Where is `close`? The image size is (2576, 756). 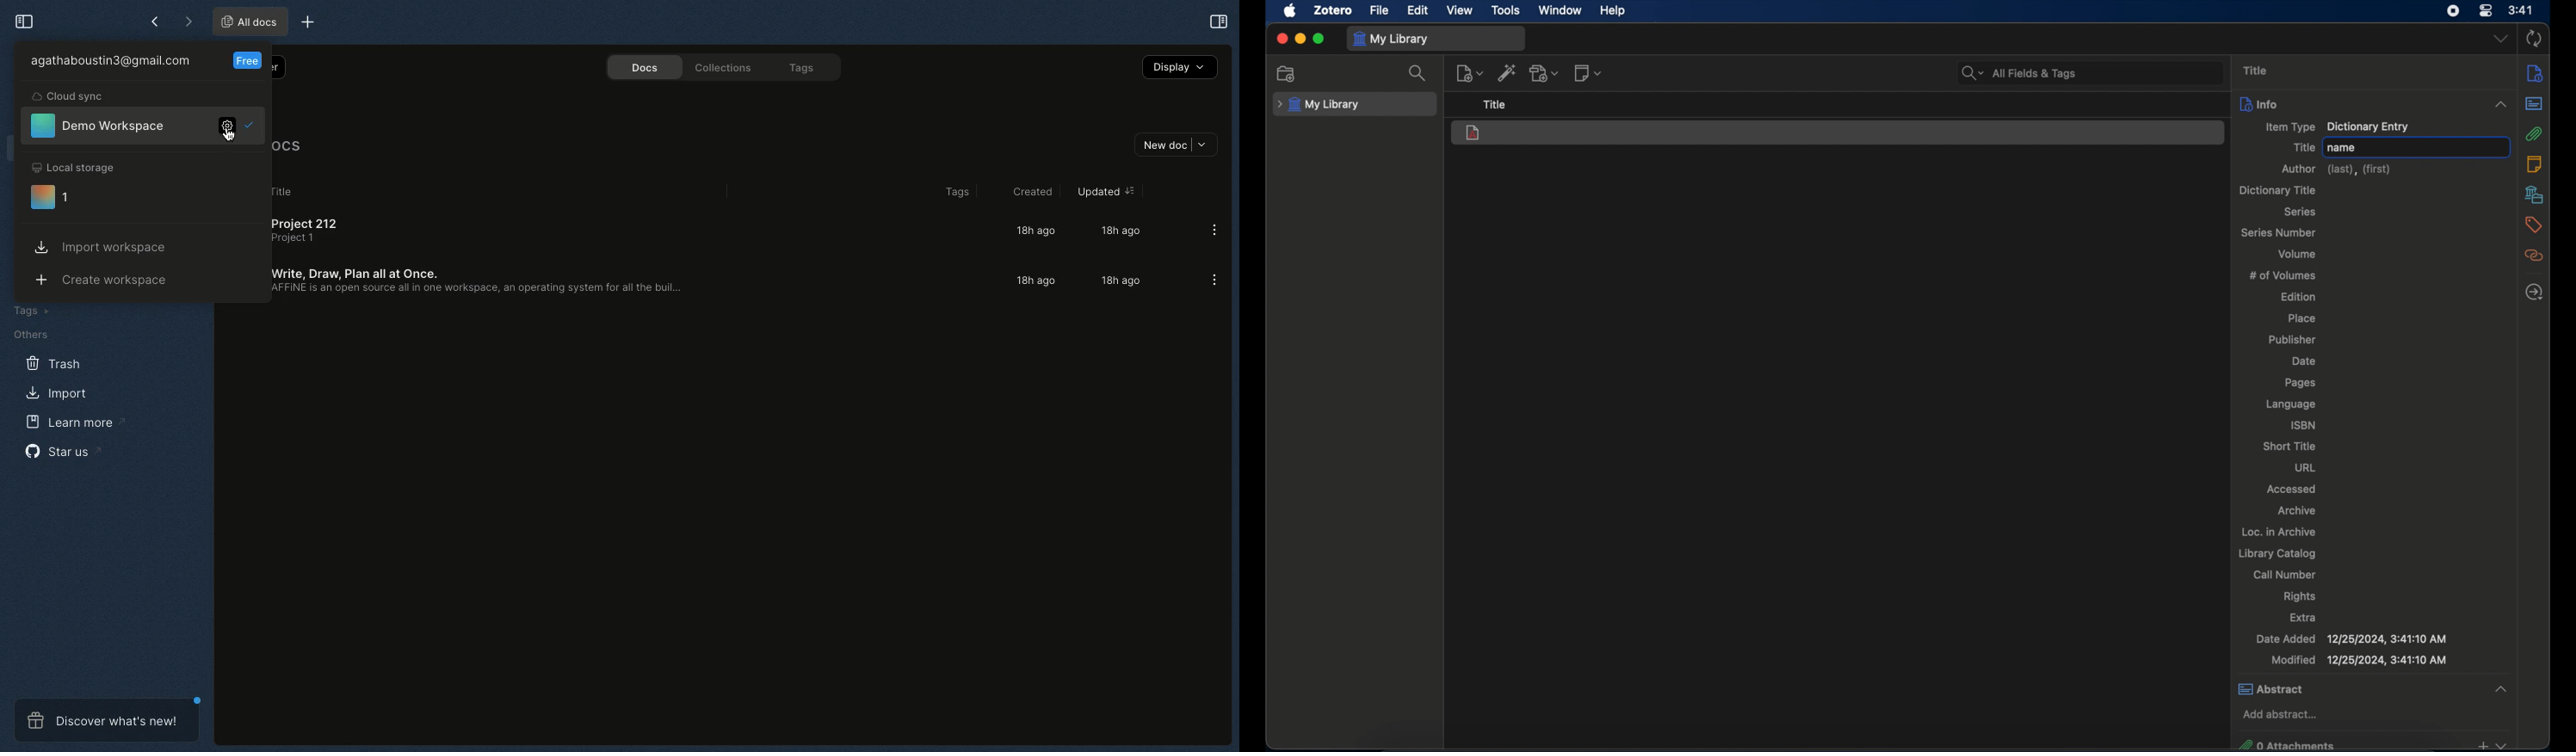 close is located at coordinates (1281, 39).